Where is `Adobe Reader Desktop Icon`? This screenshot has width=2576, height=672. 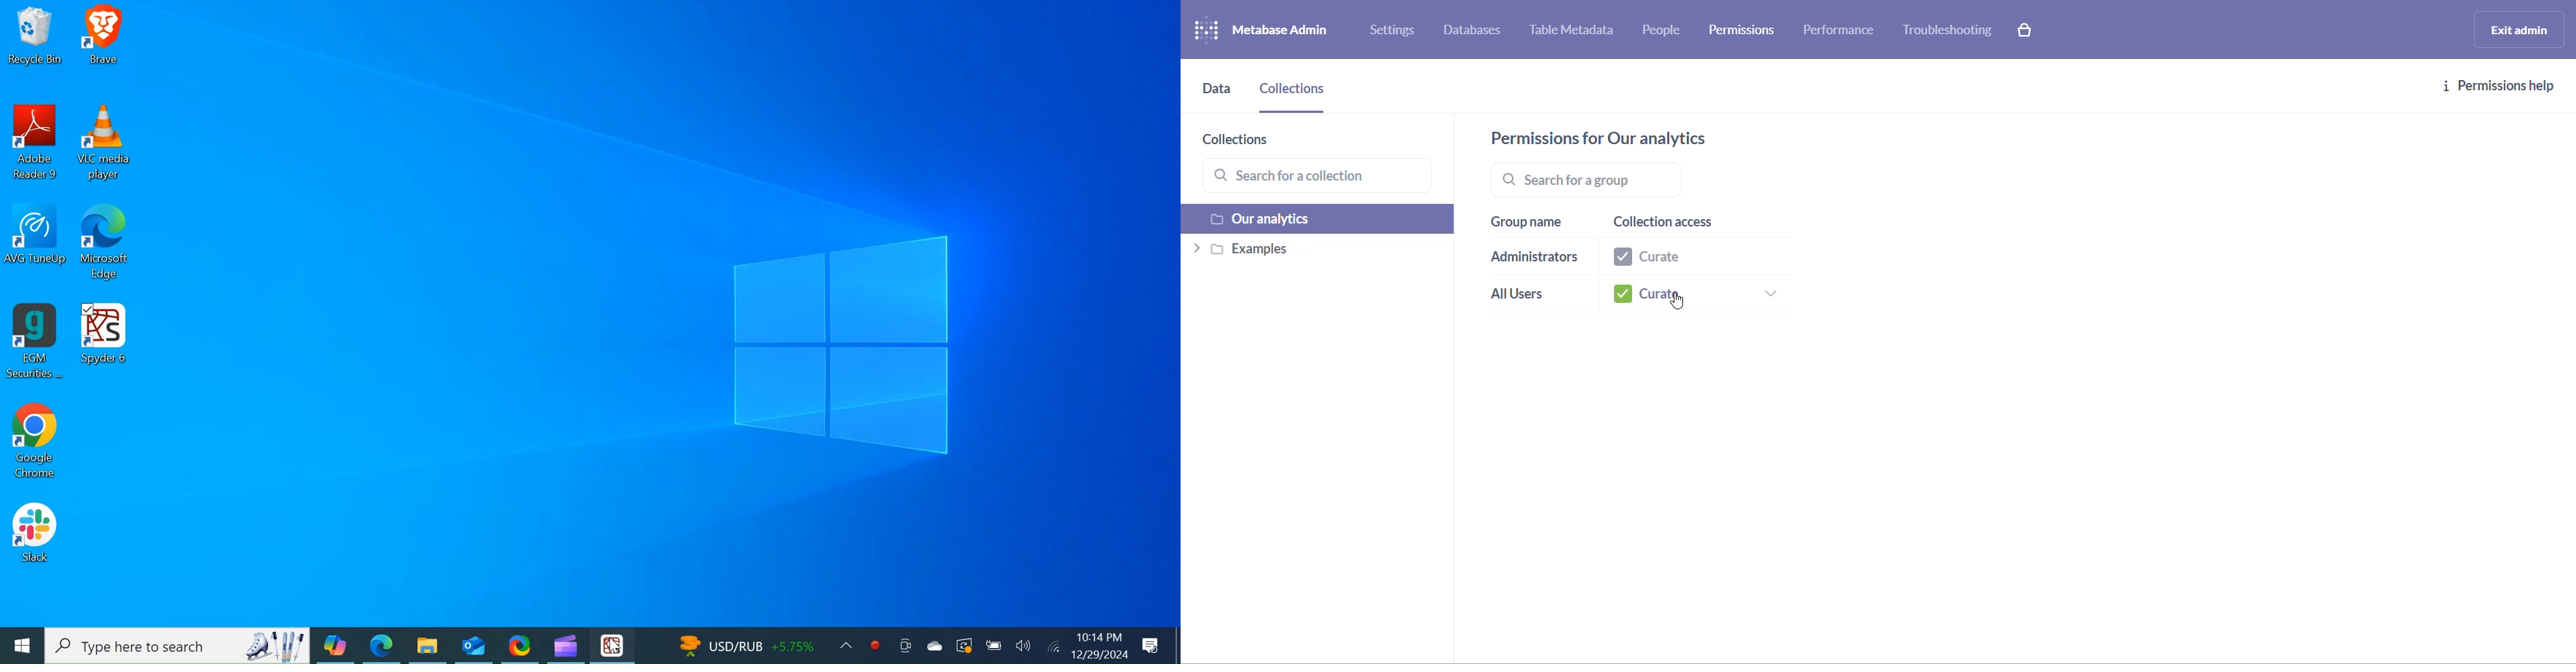 Adobe Reader Desktop Icon is located at coordinates (35, 142).